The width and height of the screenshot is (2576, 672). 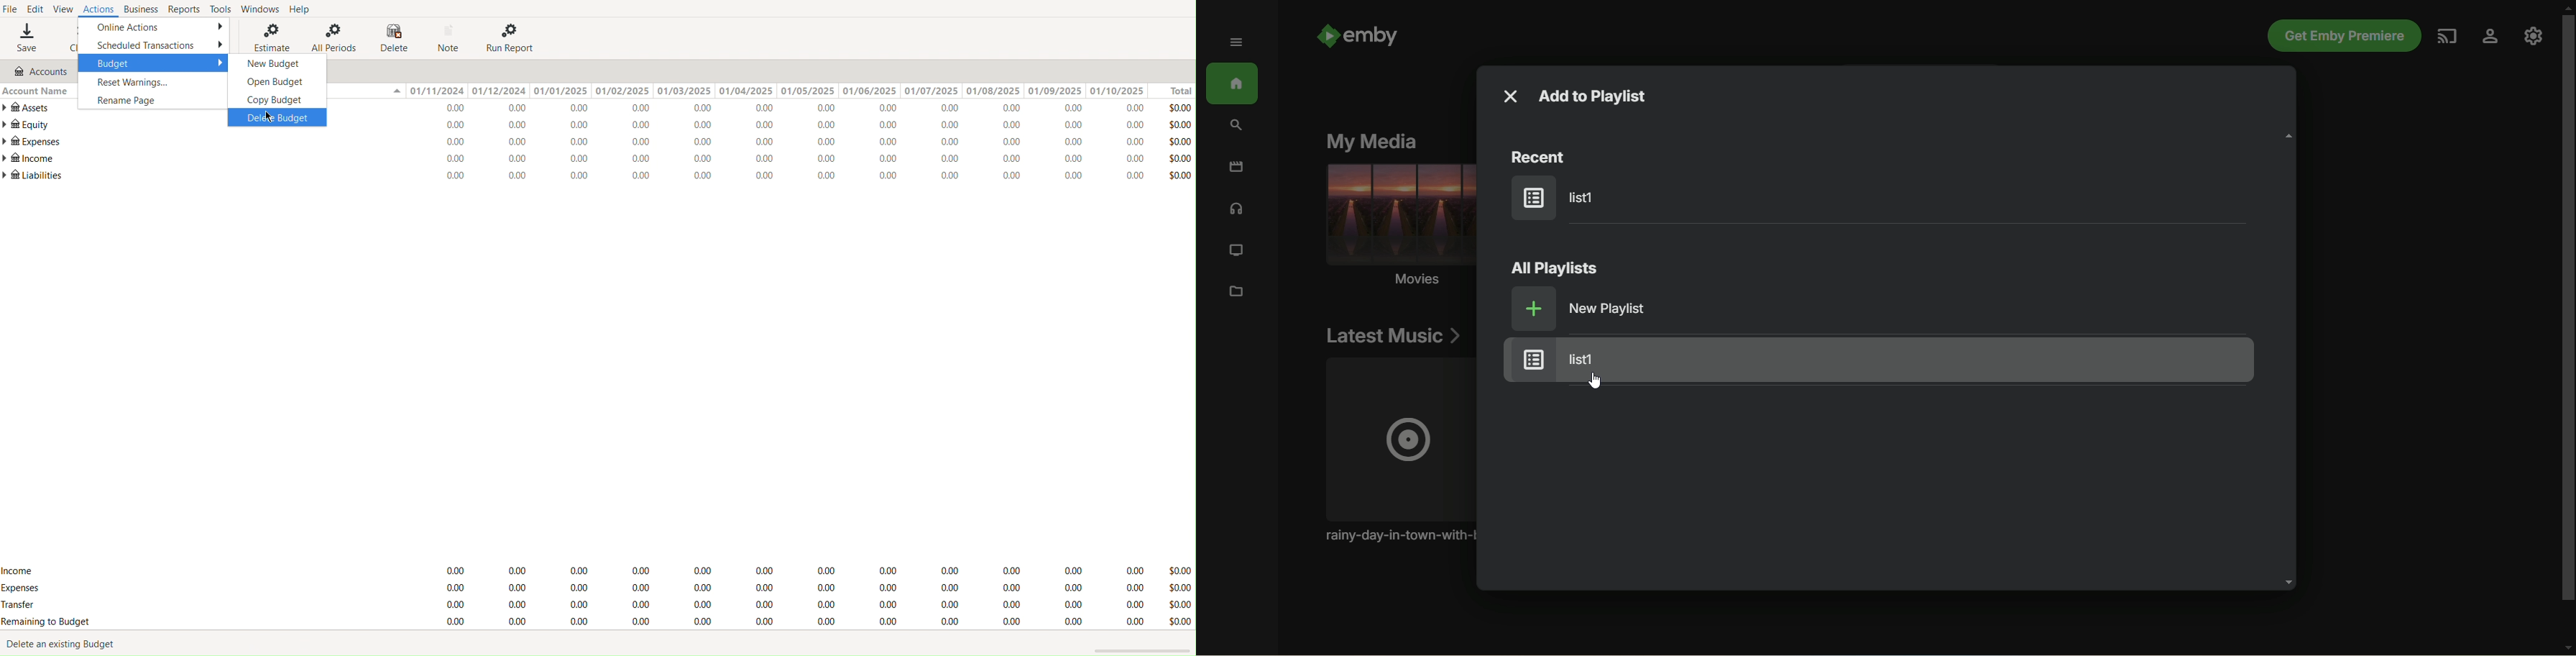 What do you see at coordinates (393, 37) in the screenshot?
I see `Delete` at bounding box center [393, 37].